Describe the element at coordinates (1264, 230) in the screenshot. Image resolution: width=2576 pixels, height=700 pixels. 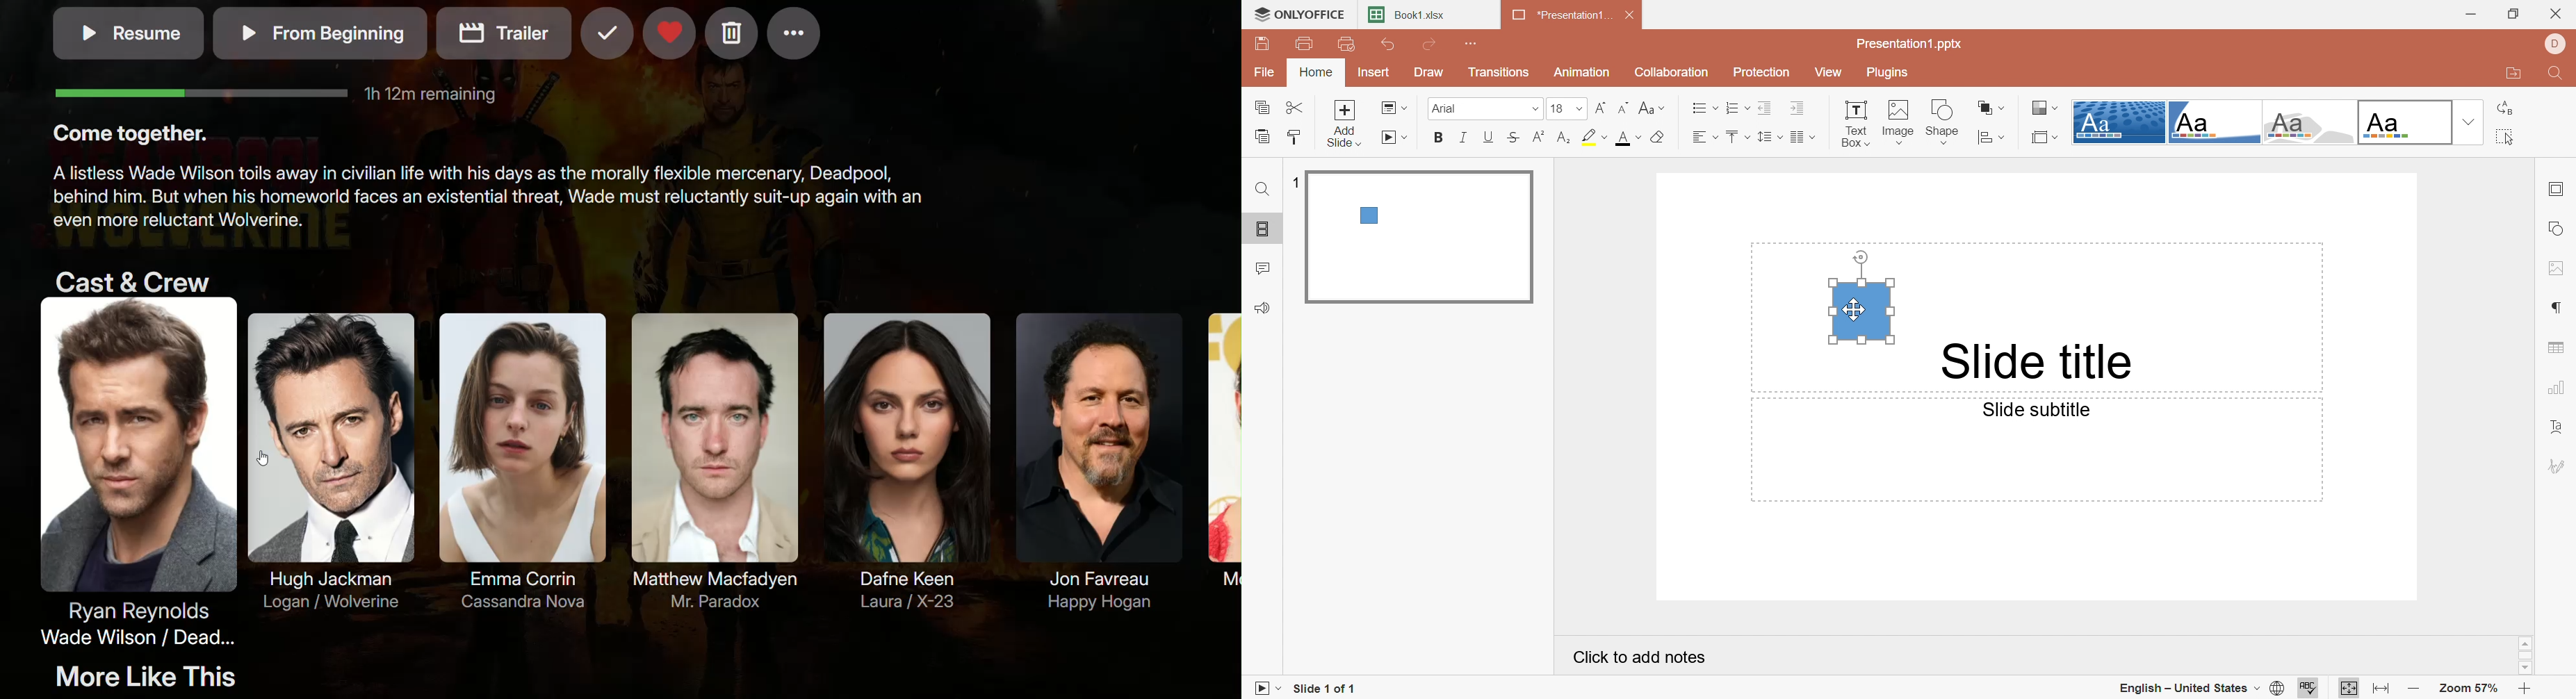
I see `Slides` at that location.